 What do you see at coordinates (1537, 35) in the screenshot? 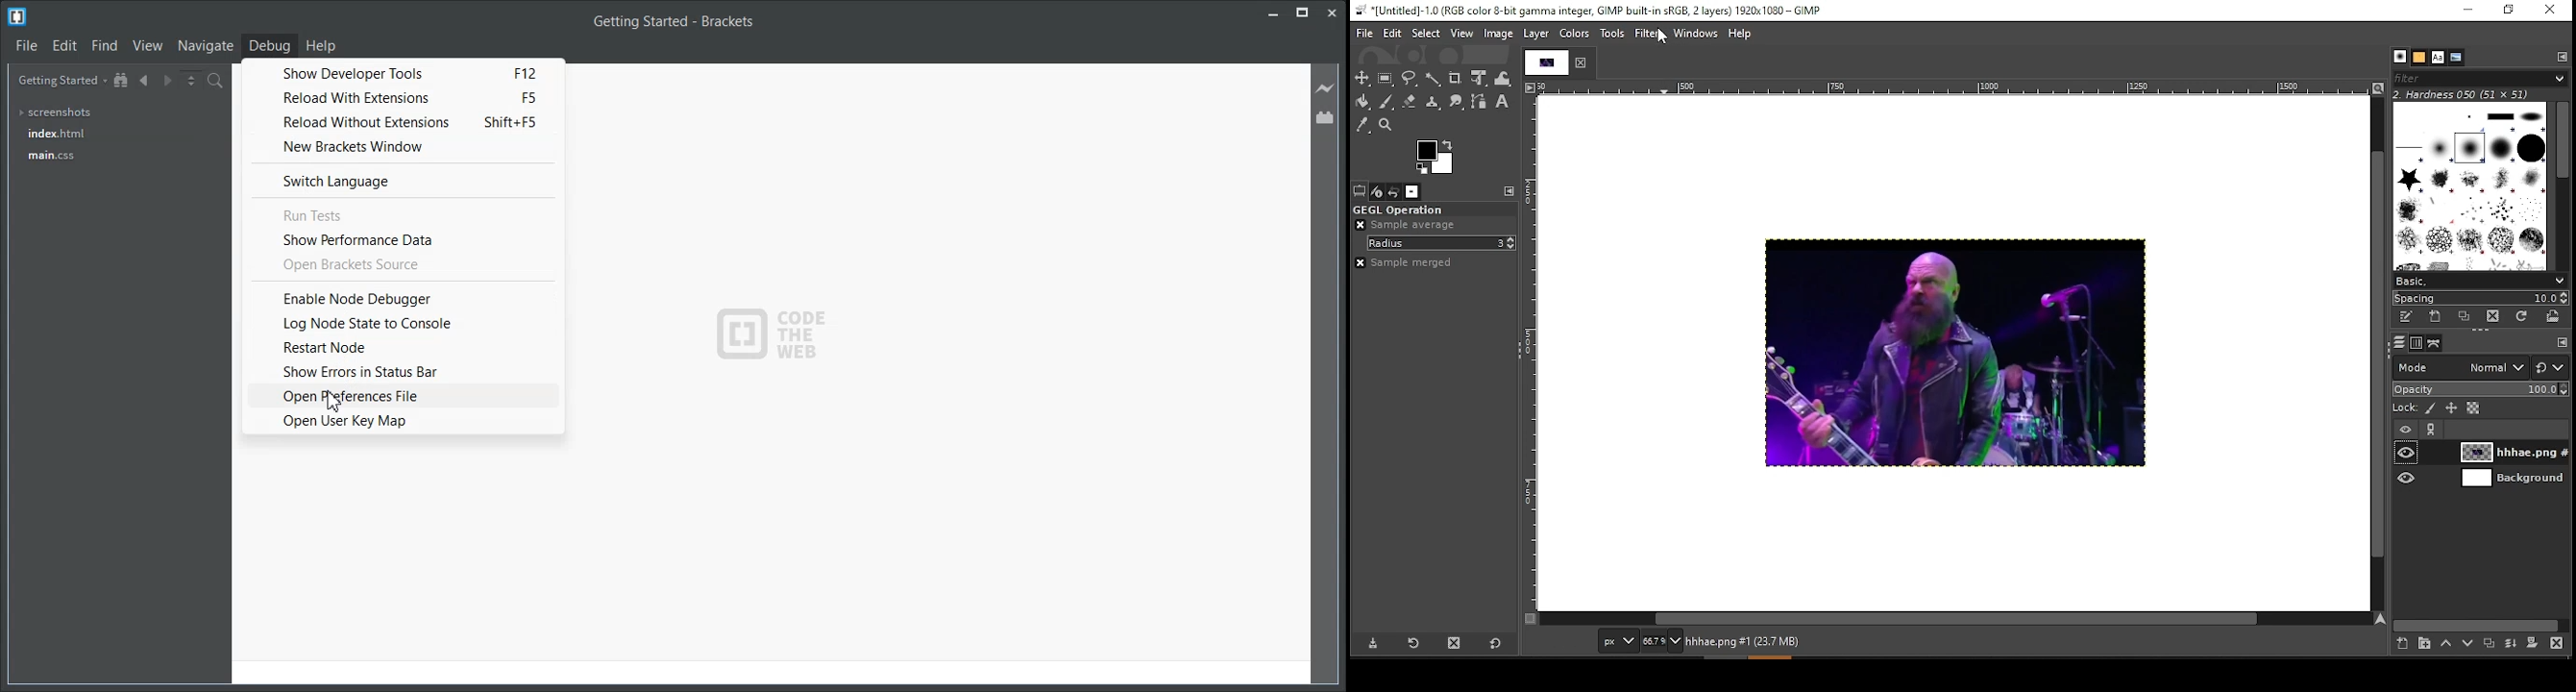
I see `layer` at bounding box center [1537, 35].